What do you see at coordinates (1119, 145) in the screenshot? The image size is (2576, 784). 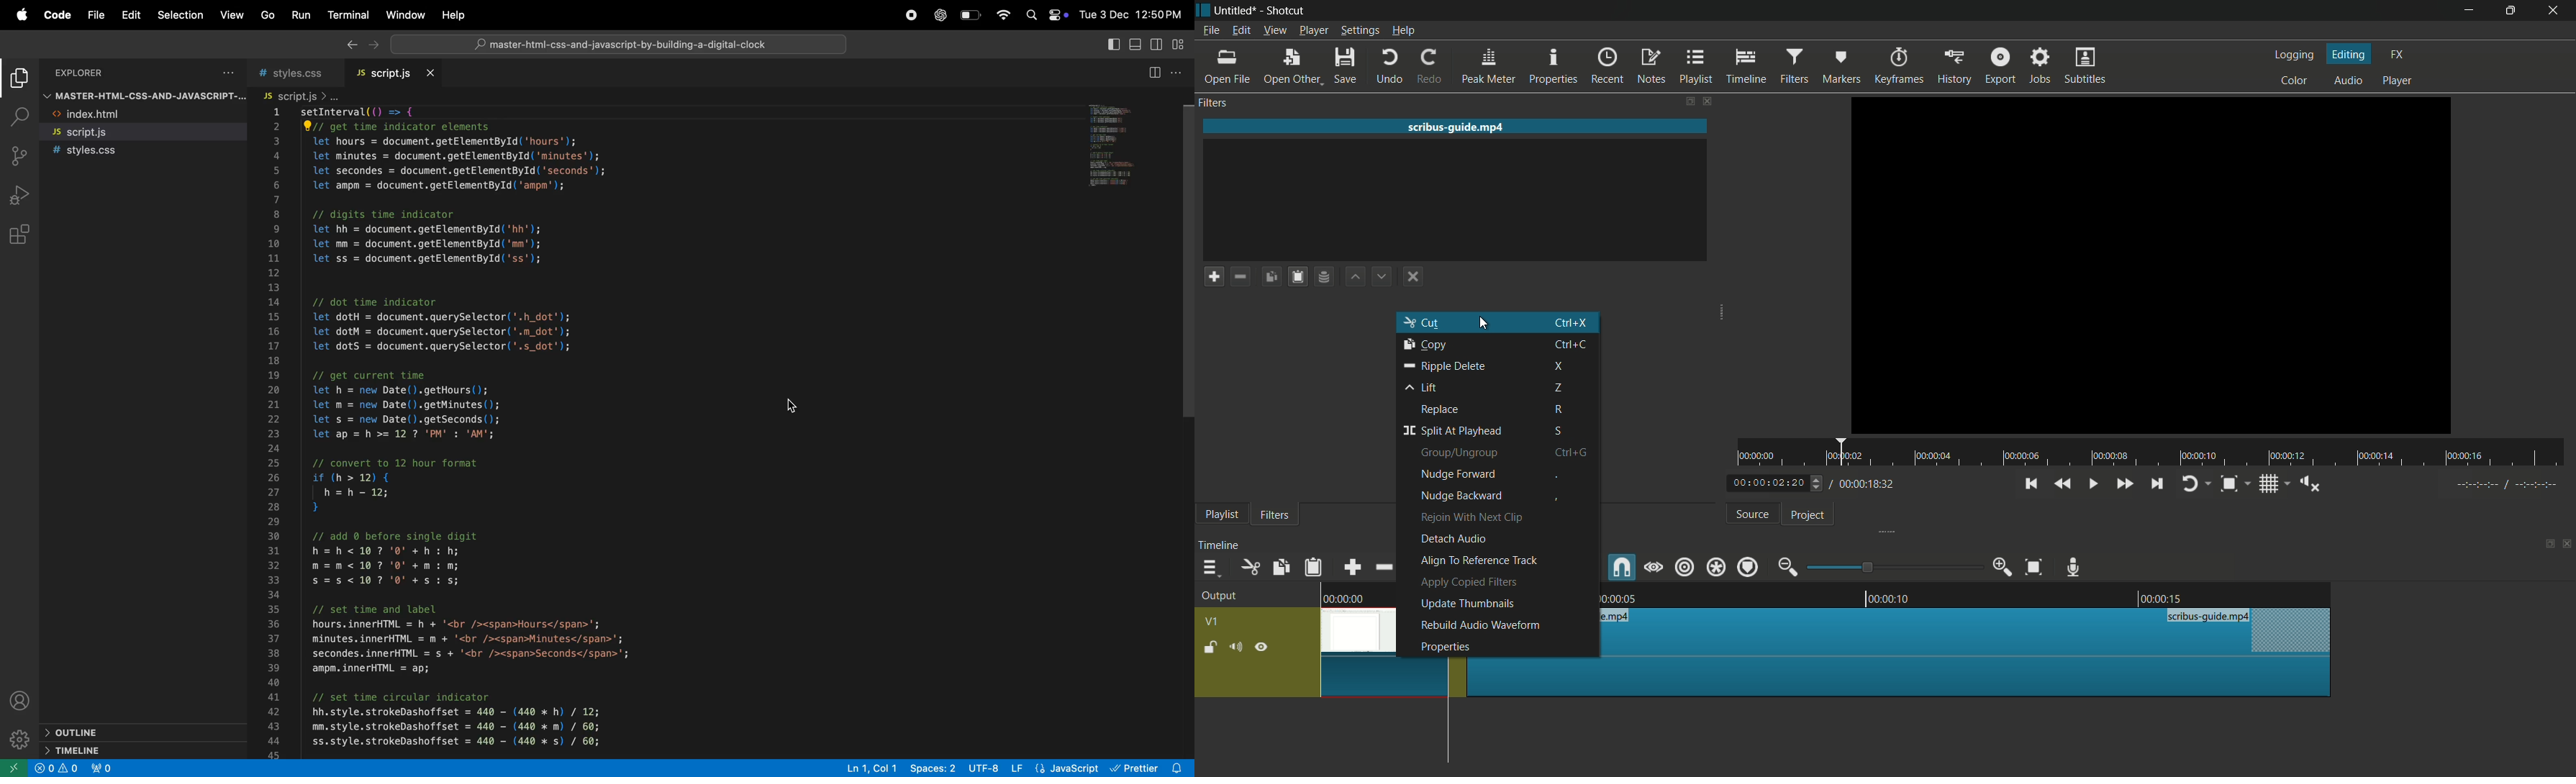 I see `preview window` at bounding box center [1119, 145].